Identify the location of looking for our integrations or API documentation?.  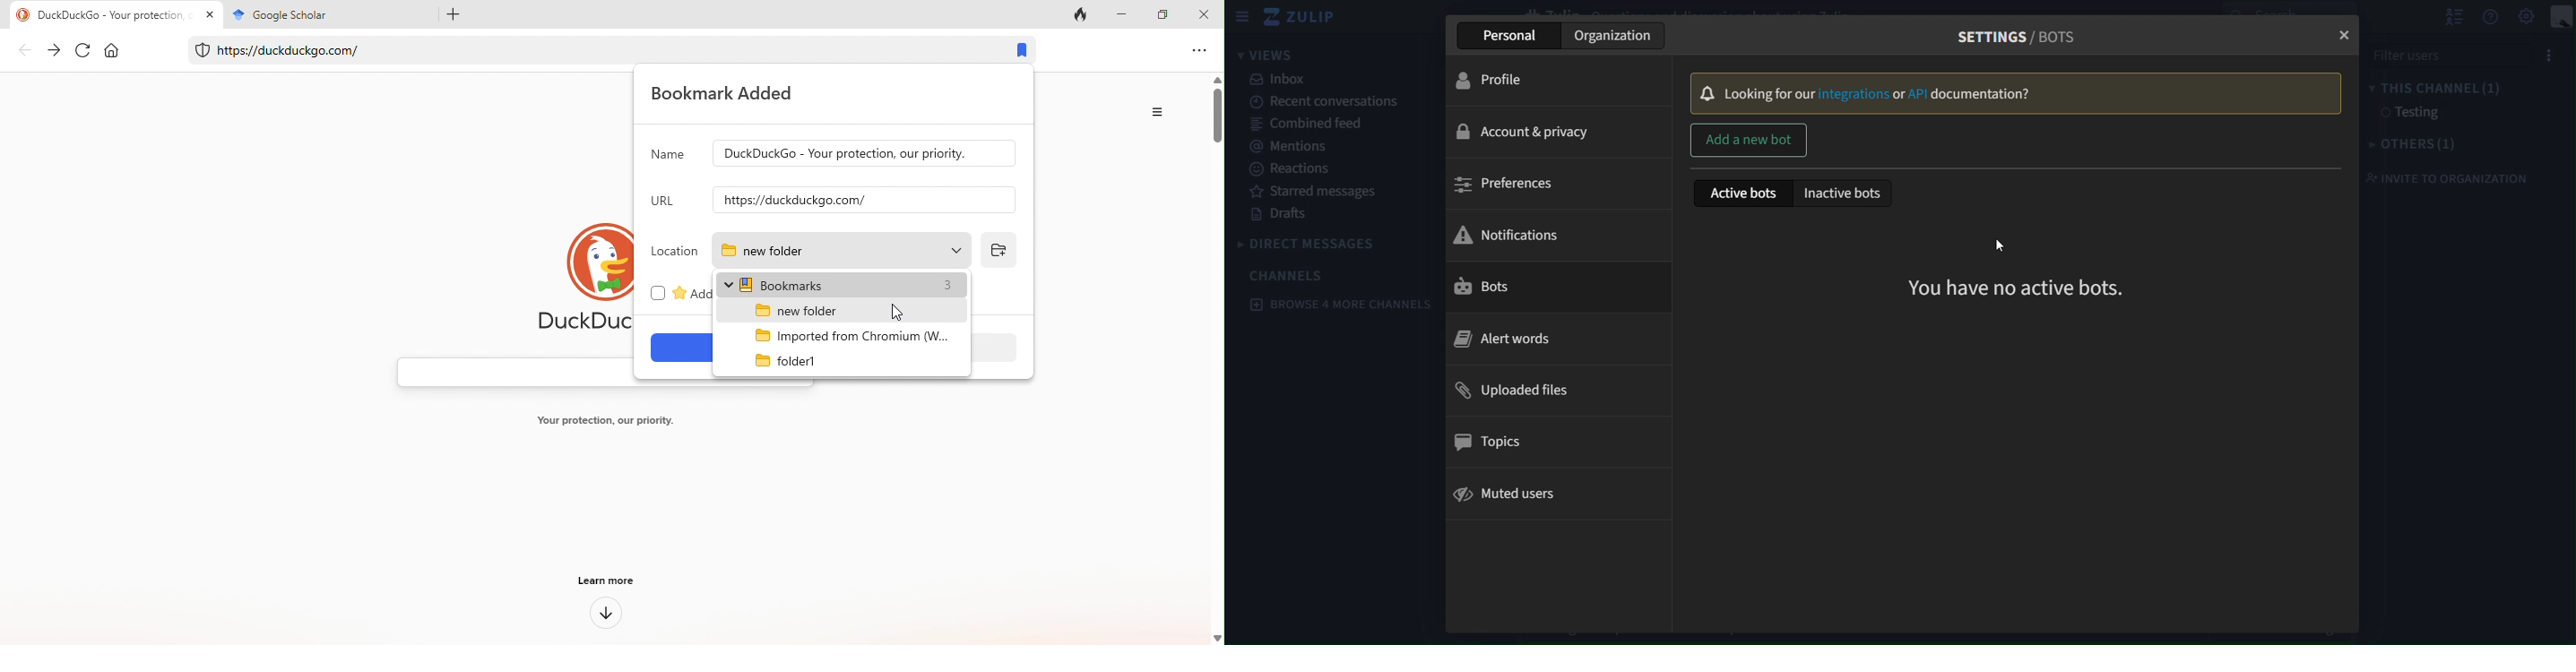
(2010, 92).